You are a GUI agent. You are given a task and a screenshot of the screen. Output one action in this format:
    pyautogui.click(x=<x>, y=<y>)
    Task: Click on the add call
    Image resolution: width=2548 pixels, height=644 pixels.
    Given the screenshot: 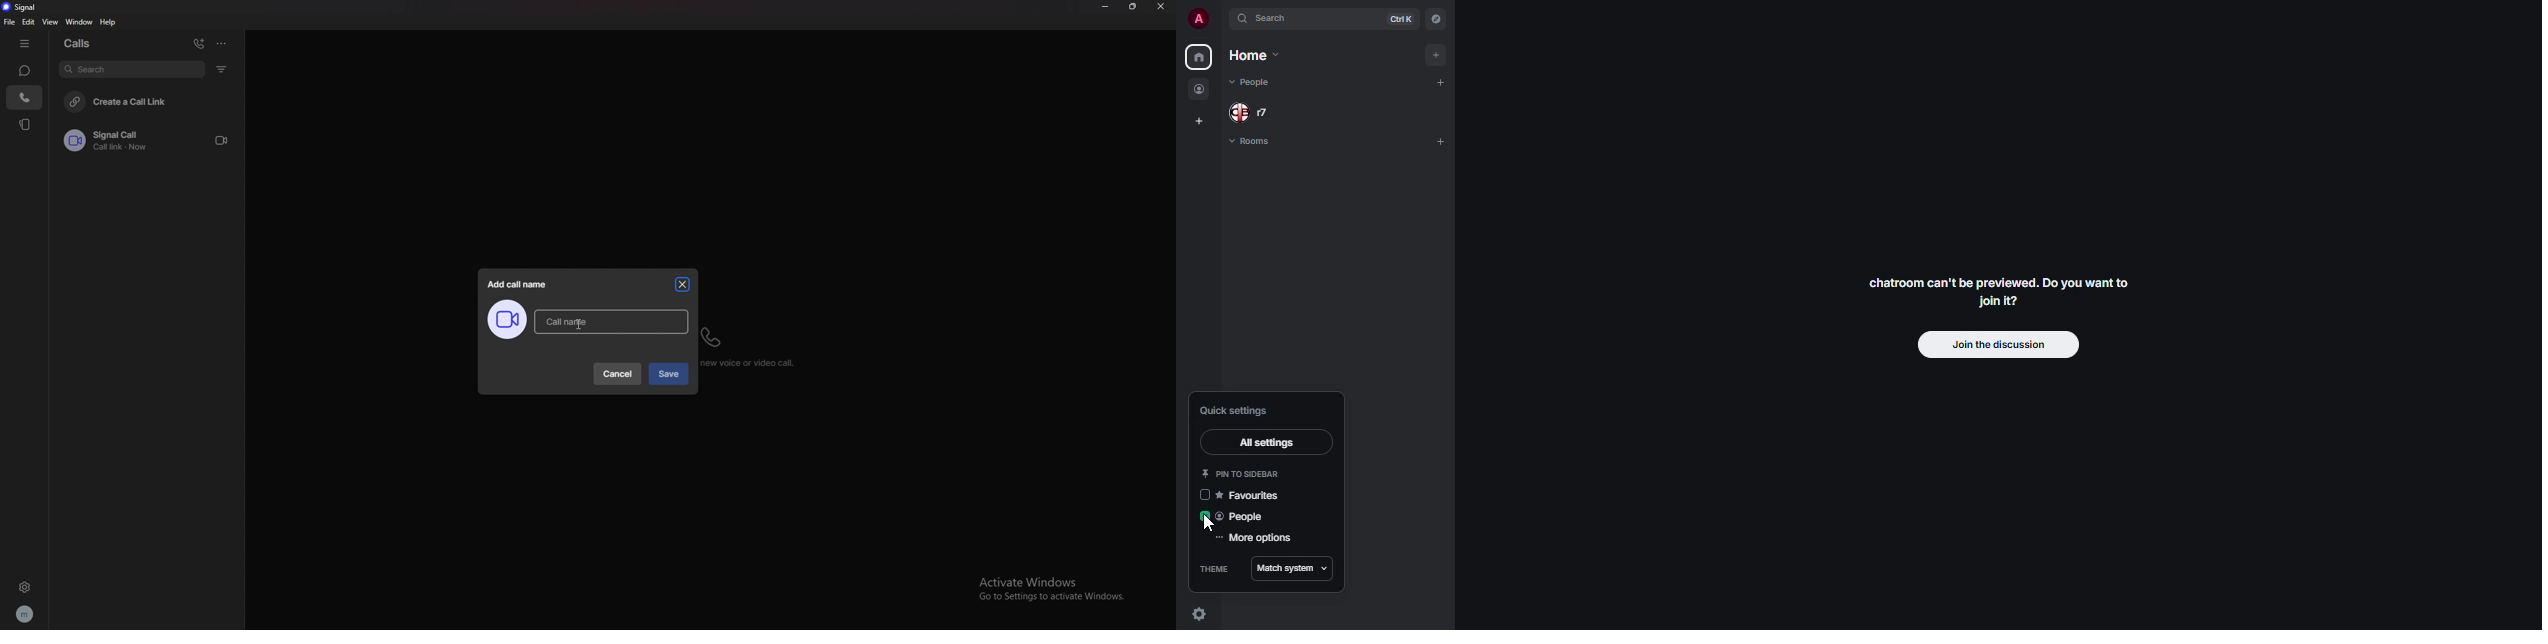 What is the action you would take?
    pyautogui.click(x=199, y=44)
    